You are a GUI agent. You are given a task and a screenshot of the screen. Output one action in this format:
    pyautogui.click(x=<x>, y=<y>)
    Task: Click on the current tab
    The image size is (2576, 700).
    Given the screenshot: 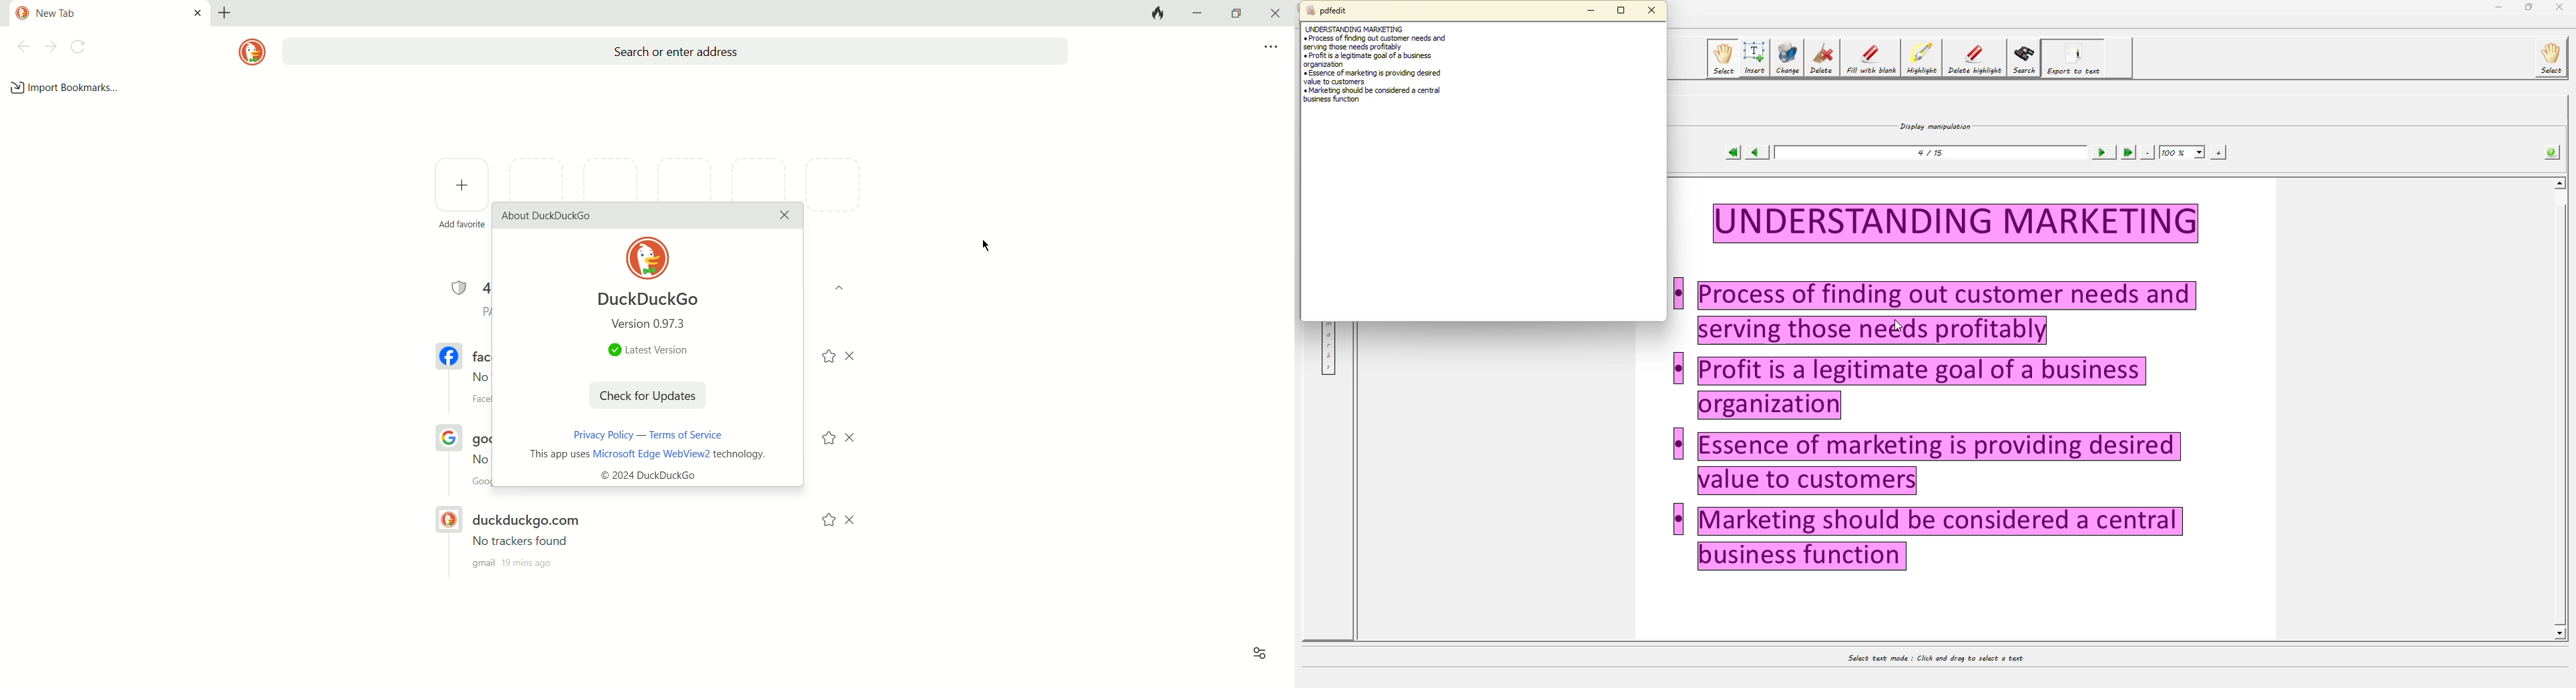 What is the action you would take?
    pyautogui.click(x=103, y=13)
    